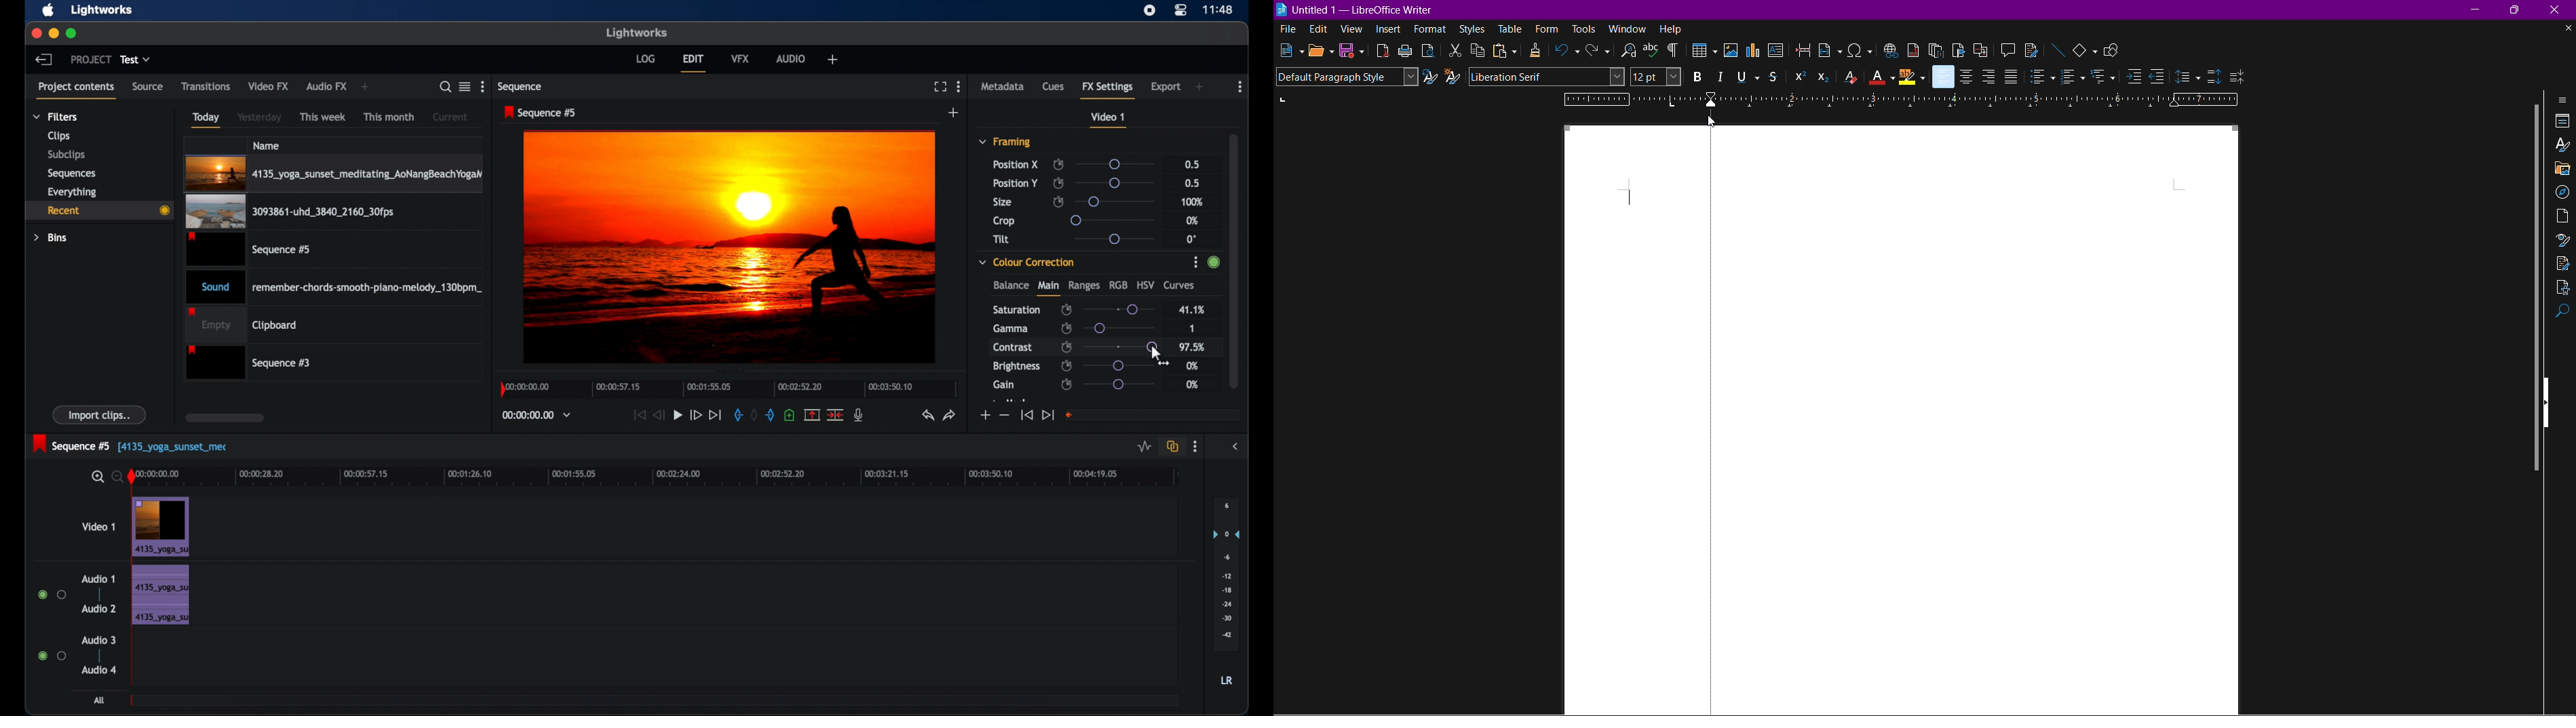 This screenshot has height=728, width=2576. What do you see at coordinates (326, 87) in the screenshot?
I see `audio fx` at bounding box center [326, 87].